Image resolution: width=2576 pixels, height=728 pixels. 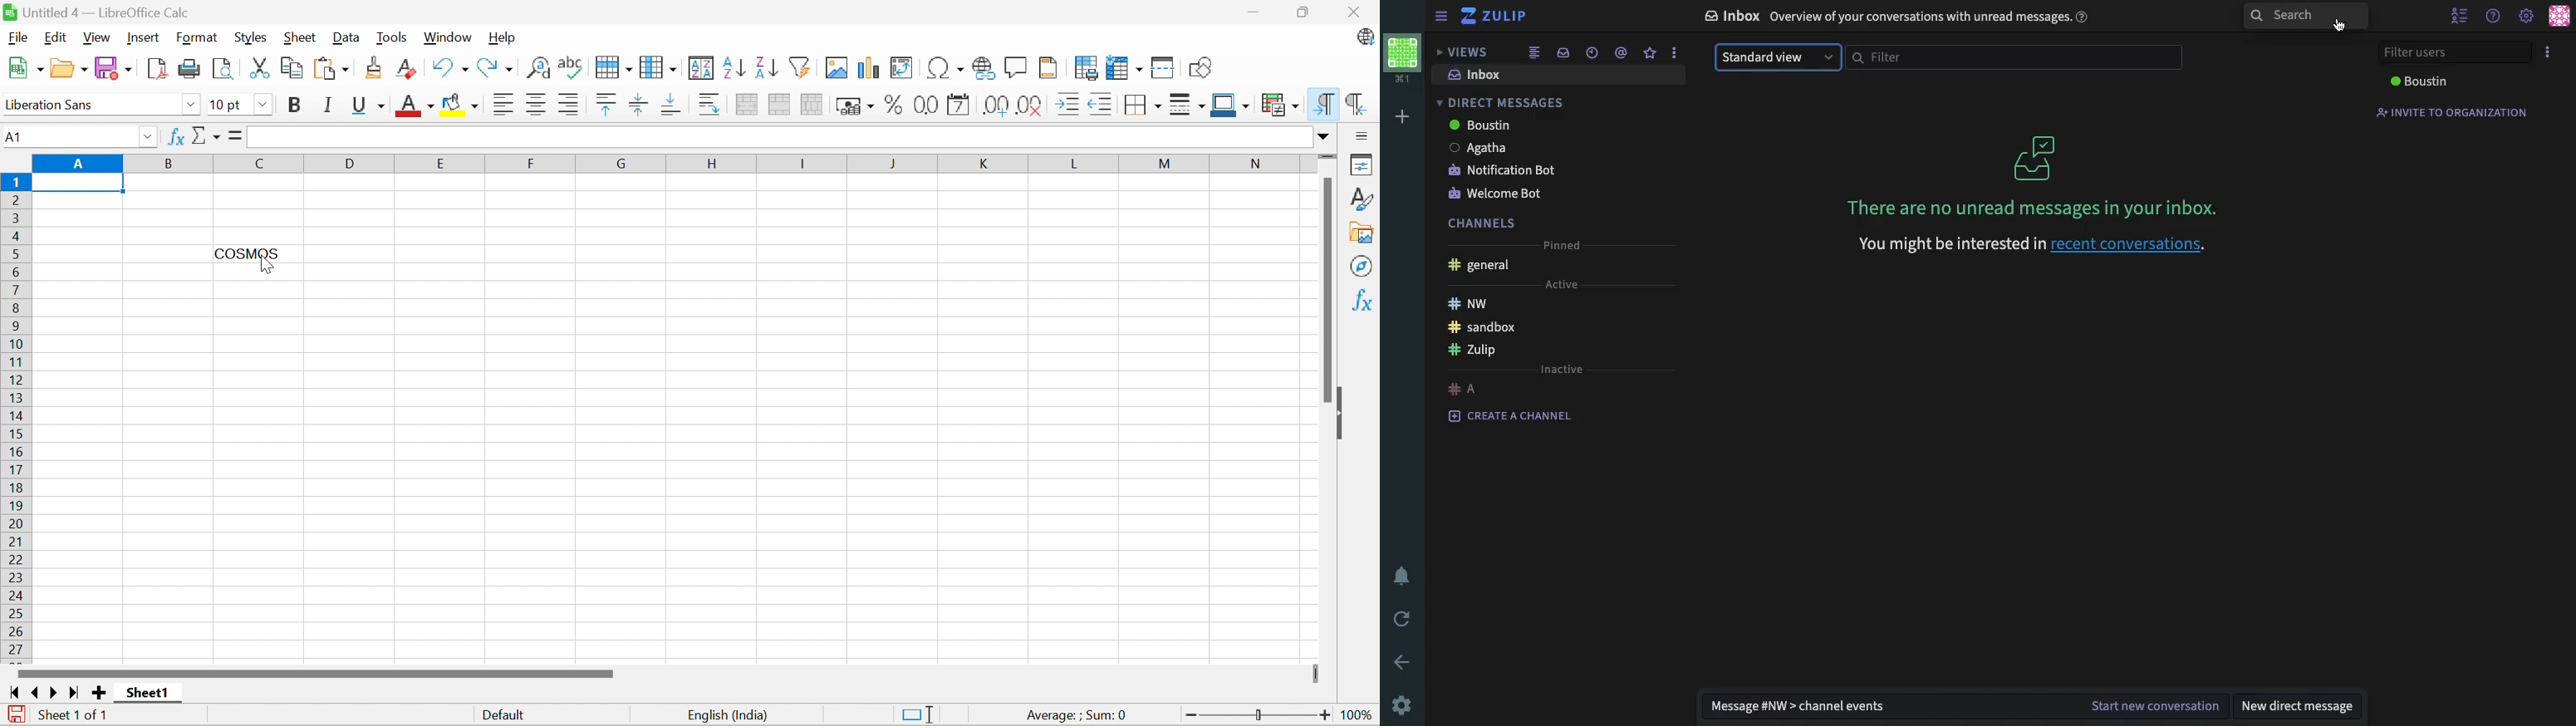 I want to click on inactive, so click(x=1563, y=368).